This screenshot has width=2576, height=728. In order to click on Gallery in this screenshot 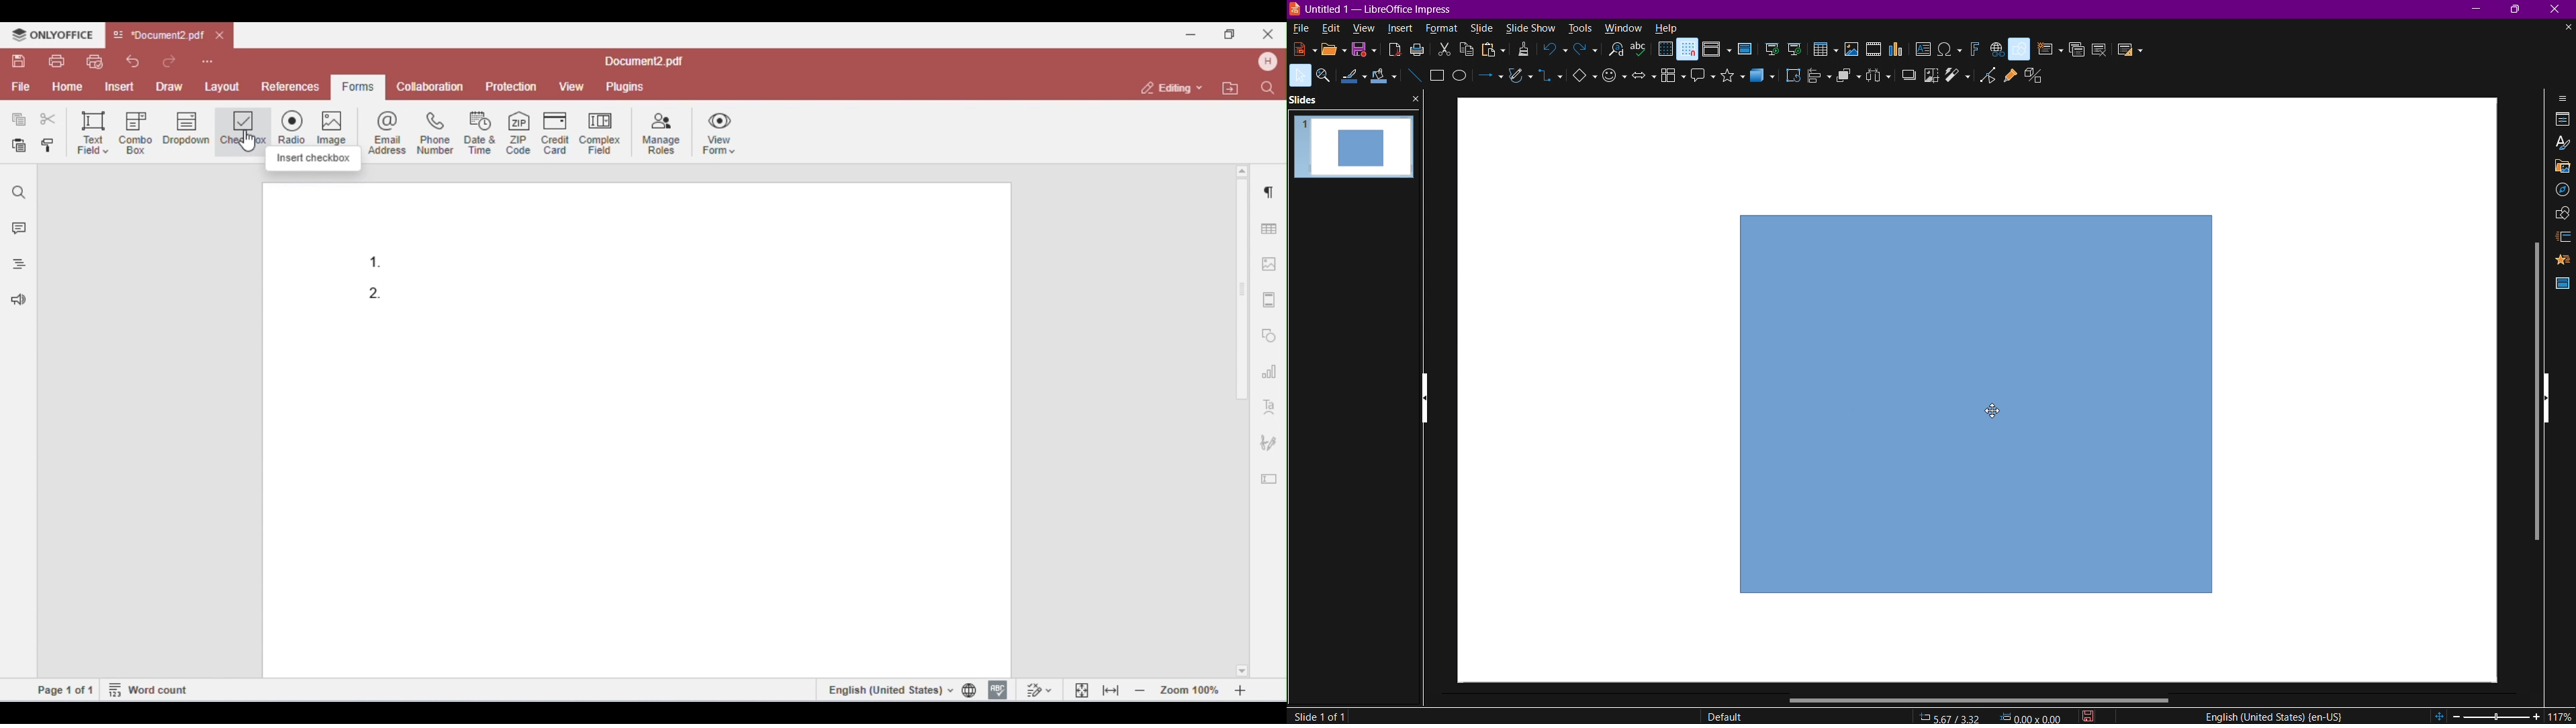, I will do `click(2557, 167)`.